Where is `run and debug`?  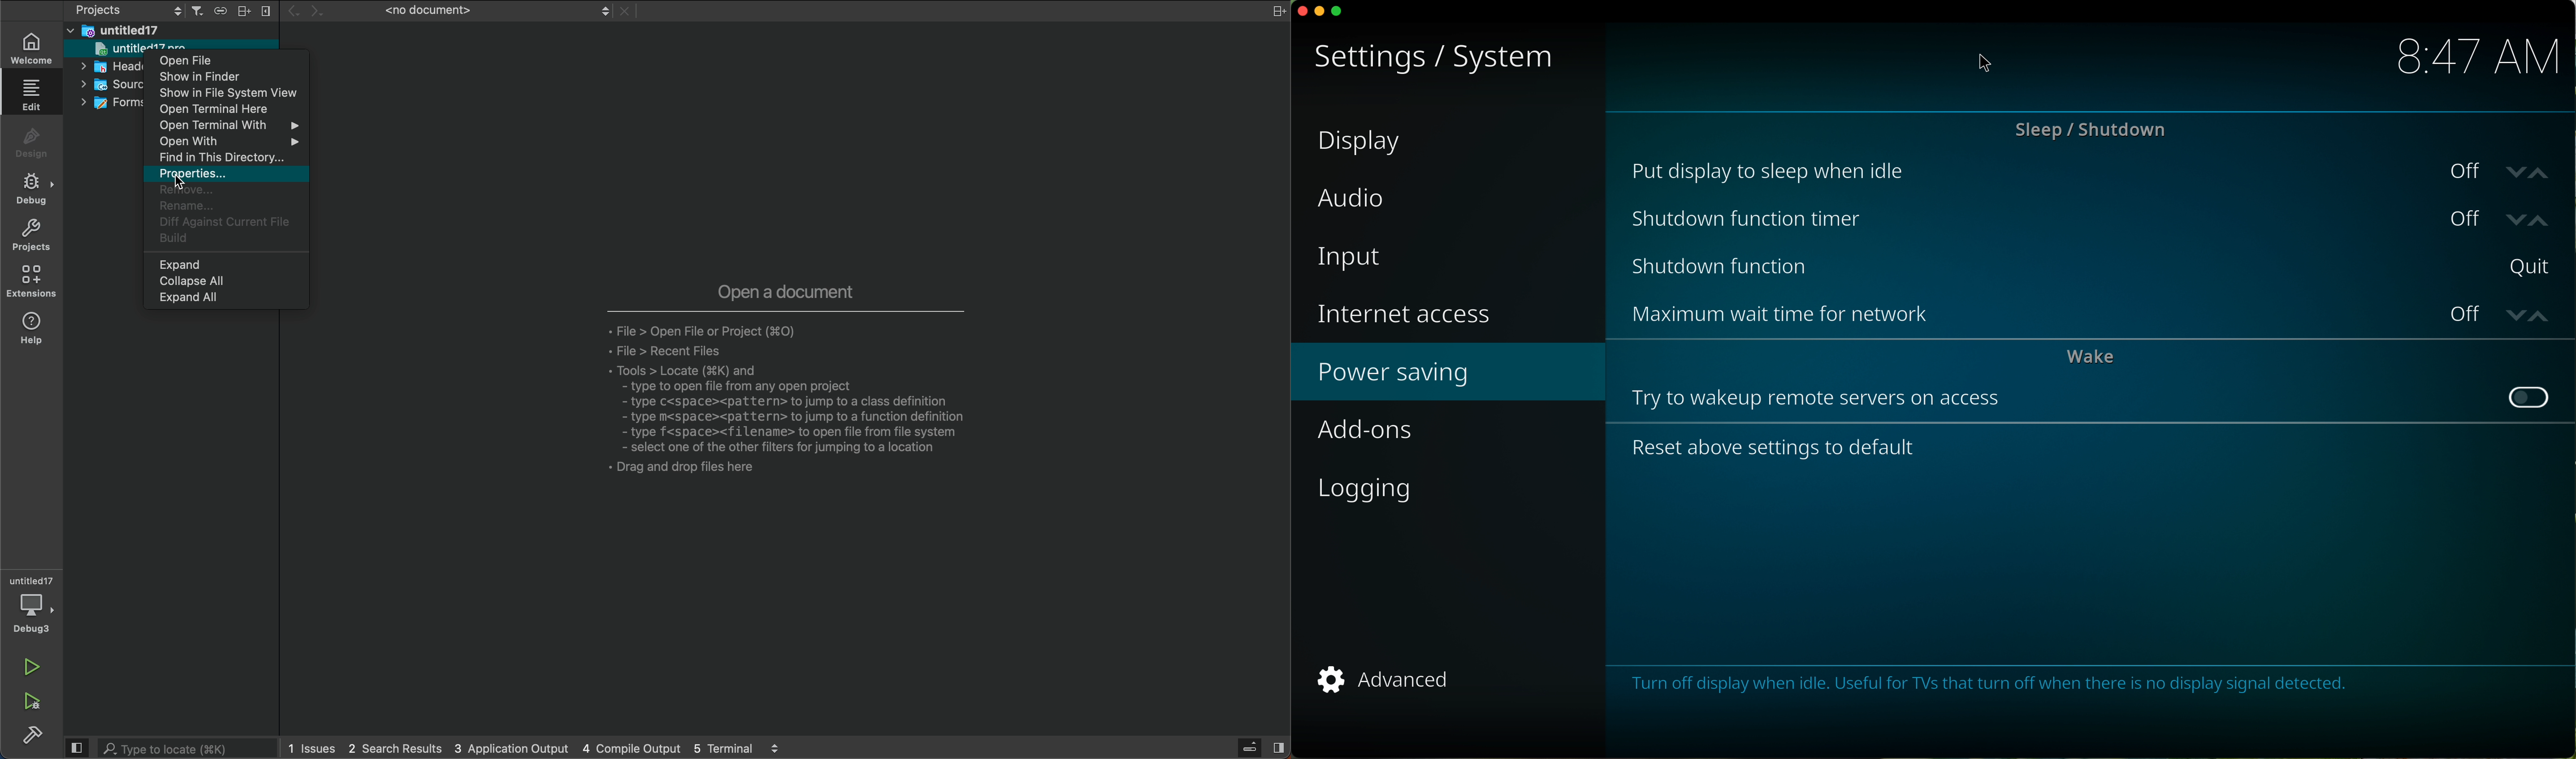
run and debug is located at coordinates (37, 702).